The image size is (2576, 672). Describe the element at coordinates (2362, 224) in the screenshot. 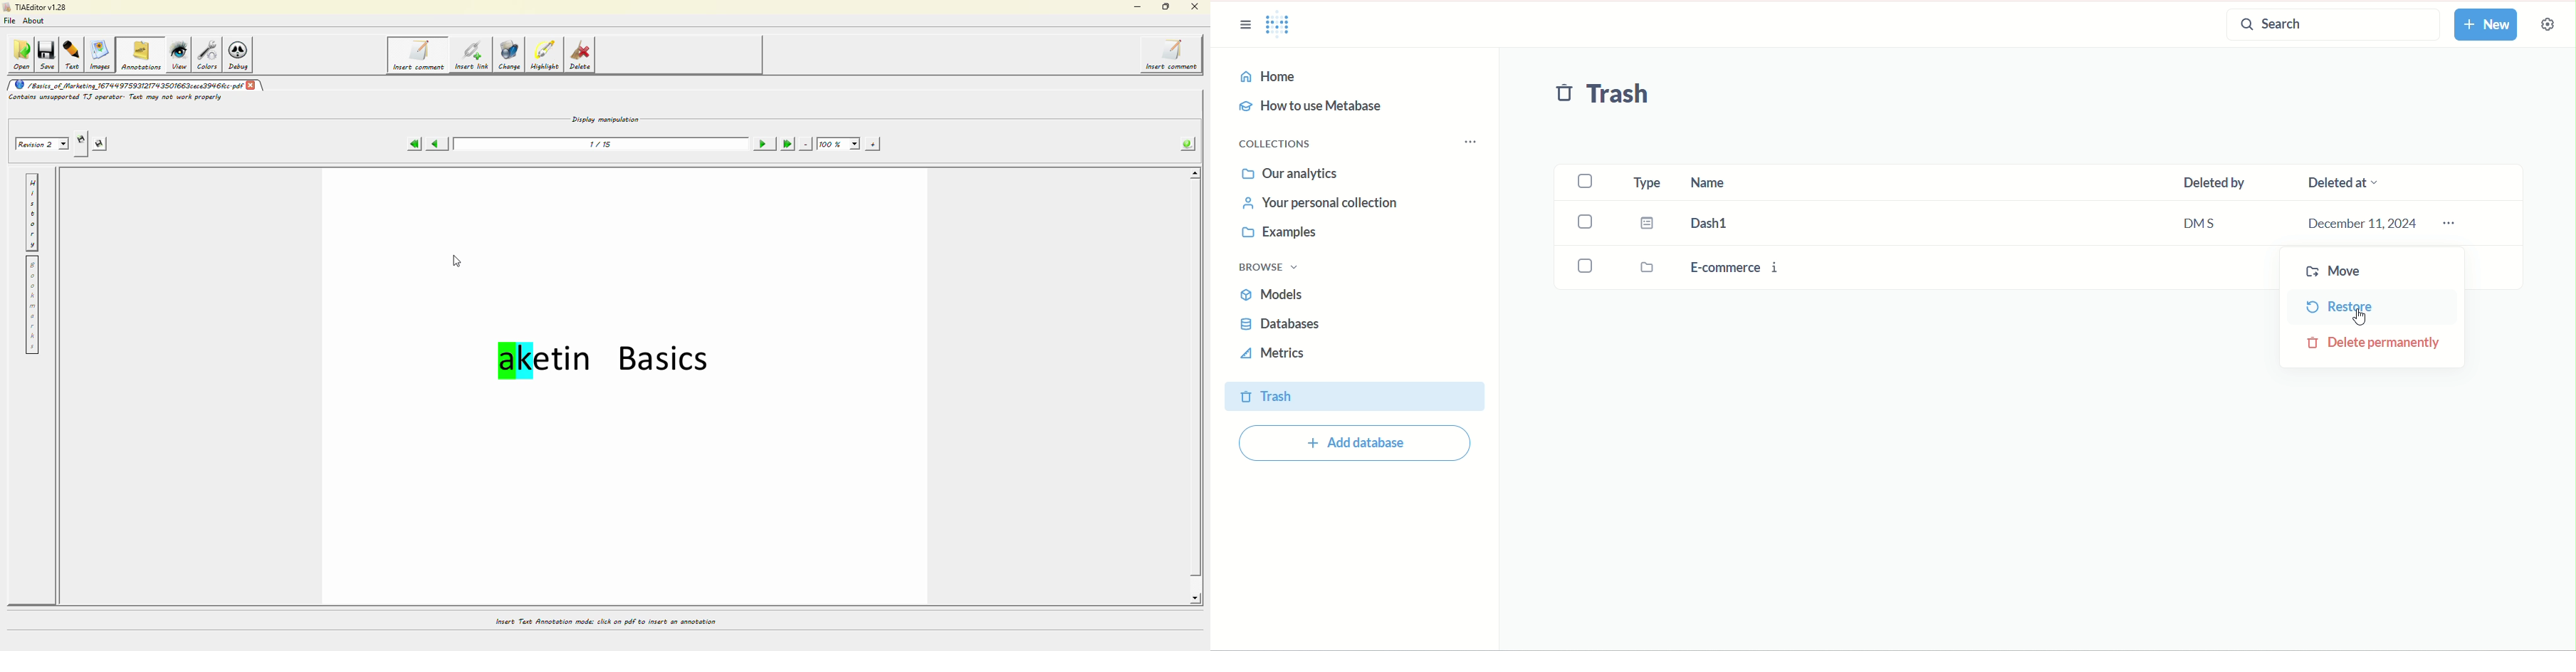

I see `December 11,2024` at that location.